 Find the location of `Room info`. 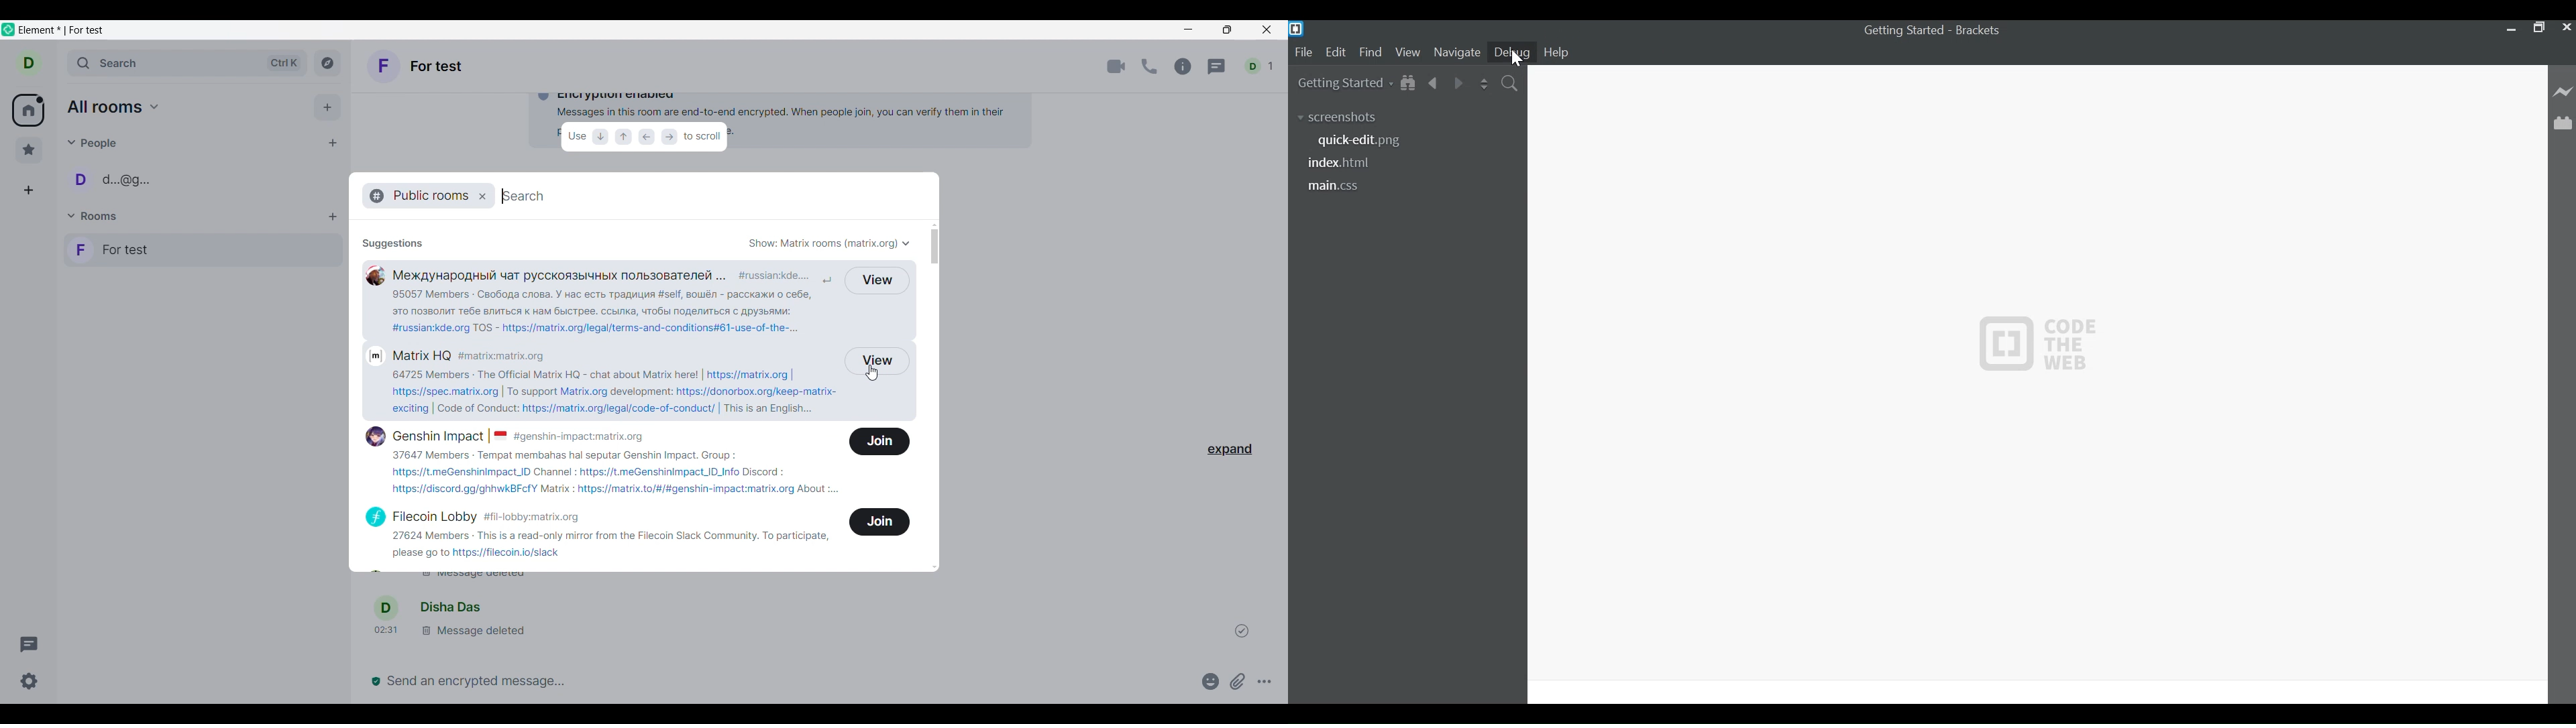

Room info is located at coordinates (1184, 66).